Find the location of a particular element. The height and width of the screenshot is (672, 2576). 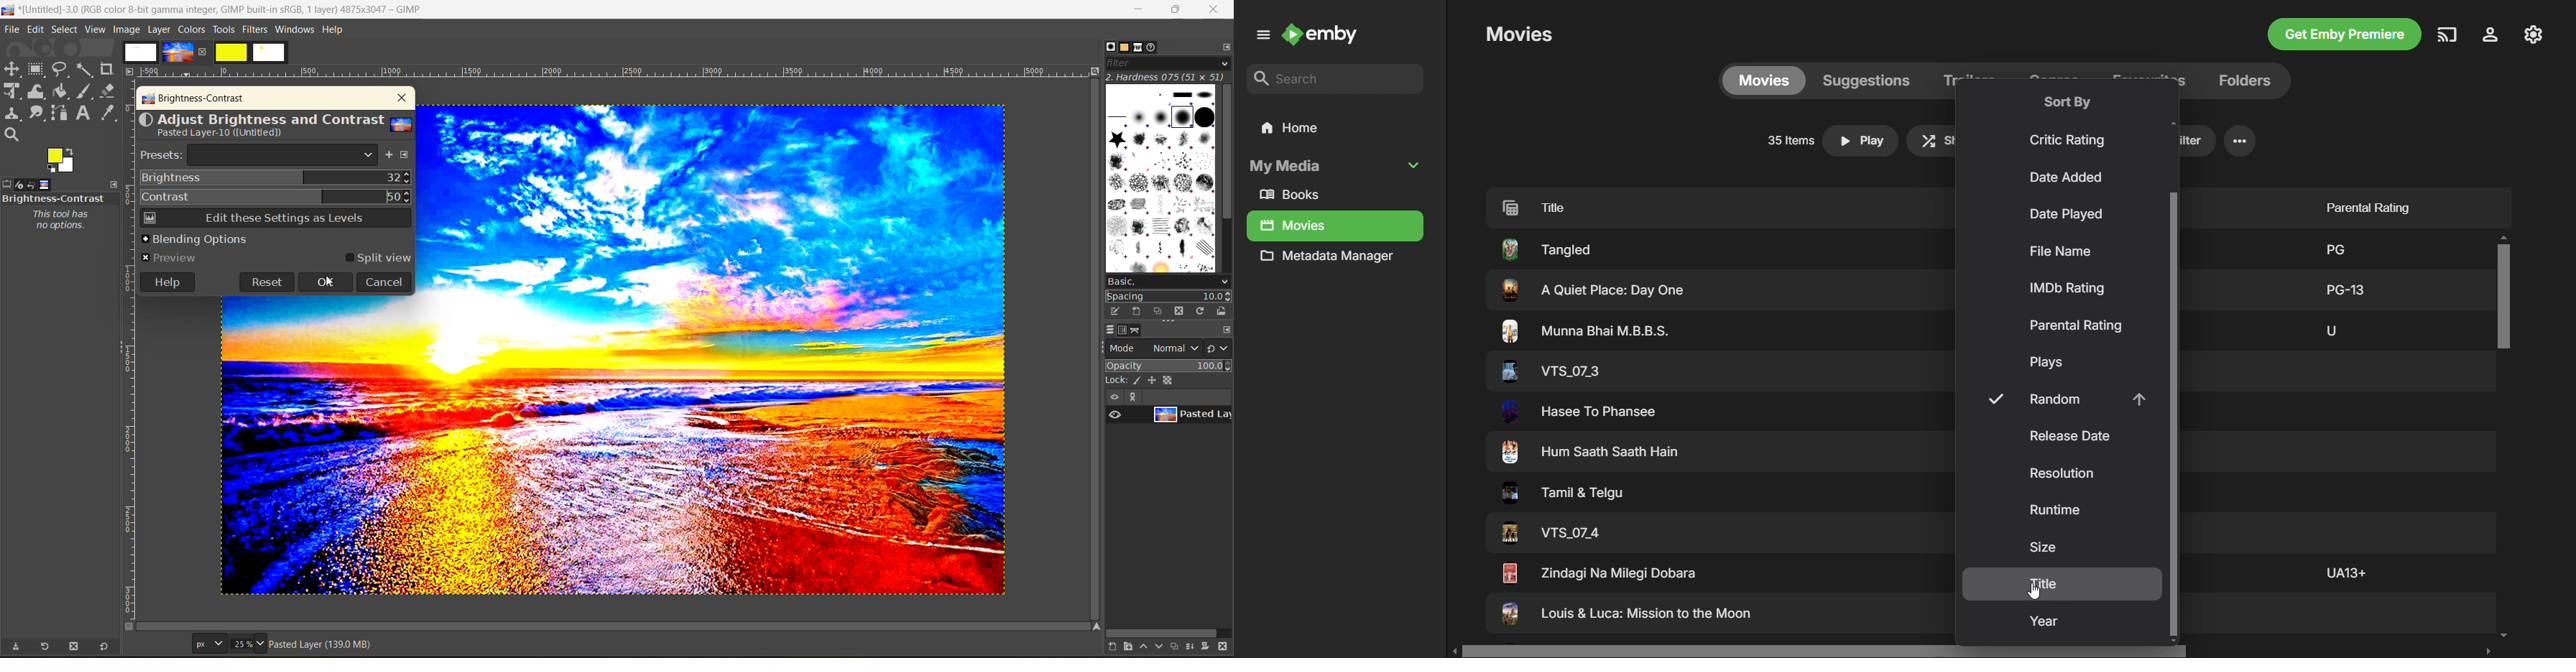

cursor is located at coordinates (328, 283).